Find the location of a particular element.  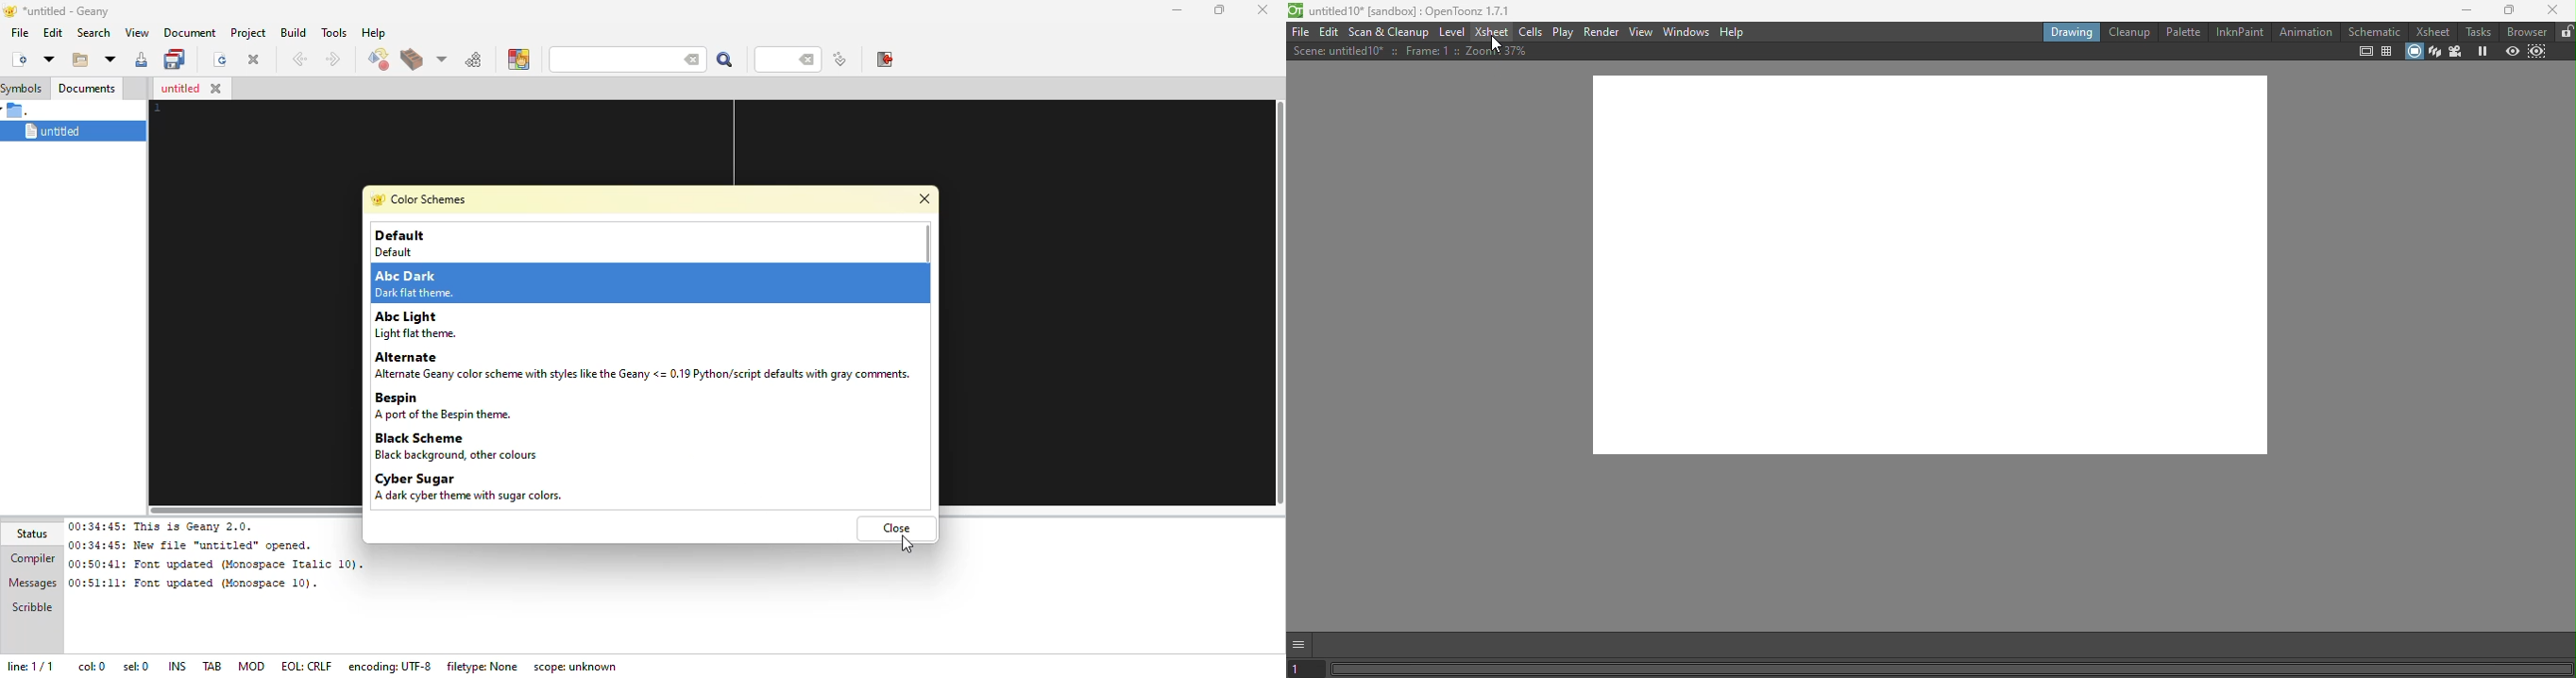

line number is located at coordinates (153, 109).